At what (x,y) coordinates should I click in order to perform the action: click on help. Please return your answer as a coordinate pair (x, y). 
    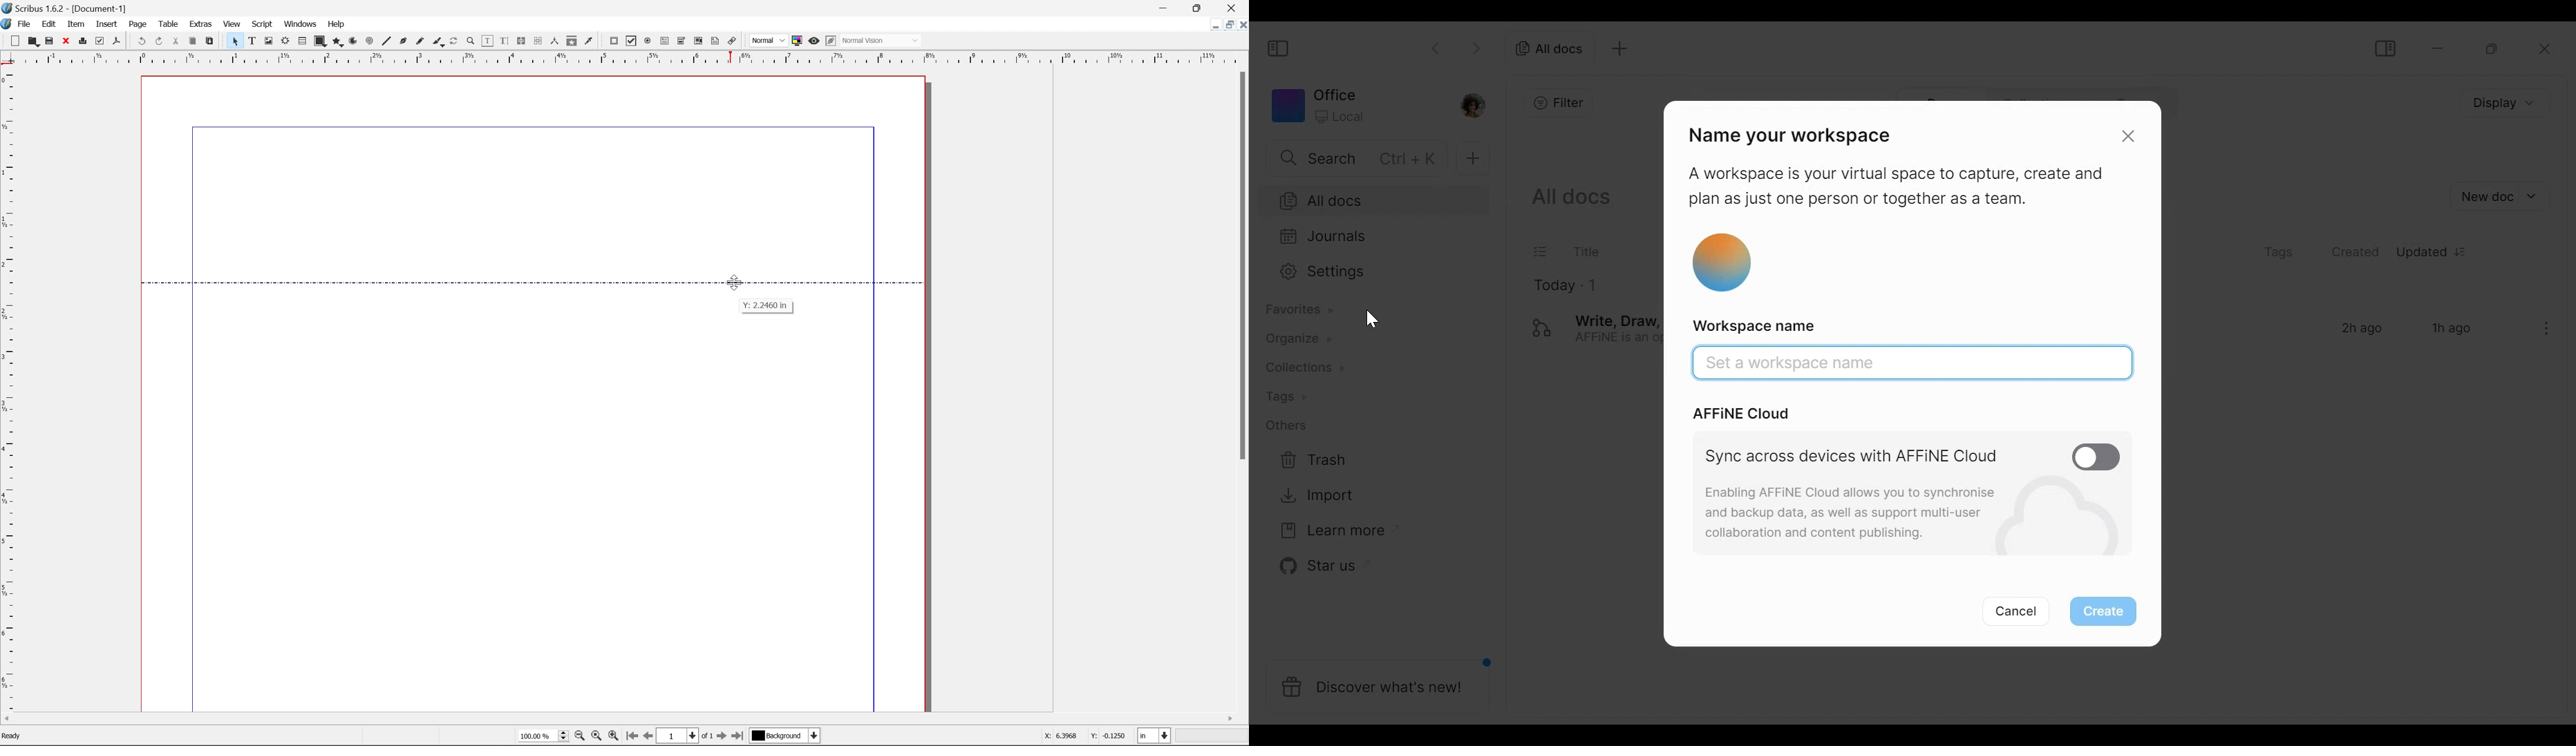
    Looking at the image, I should click on (336, 24).